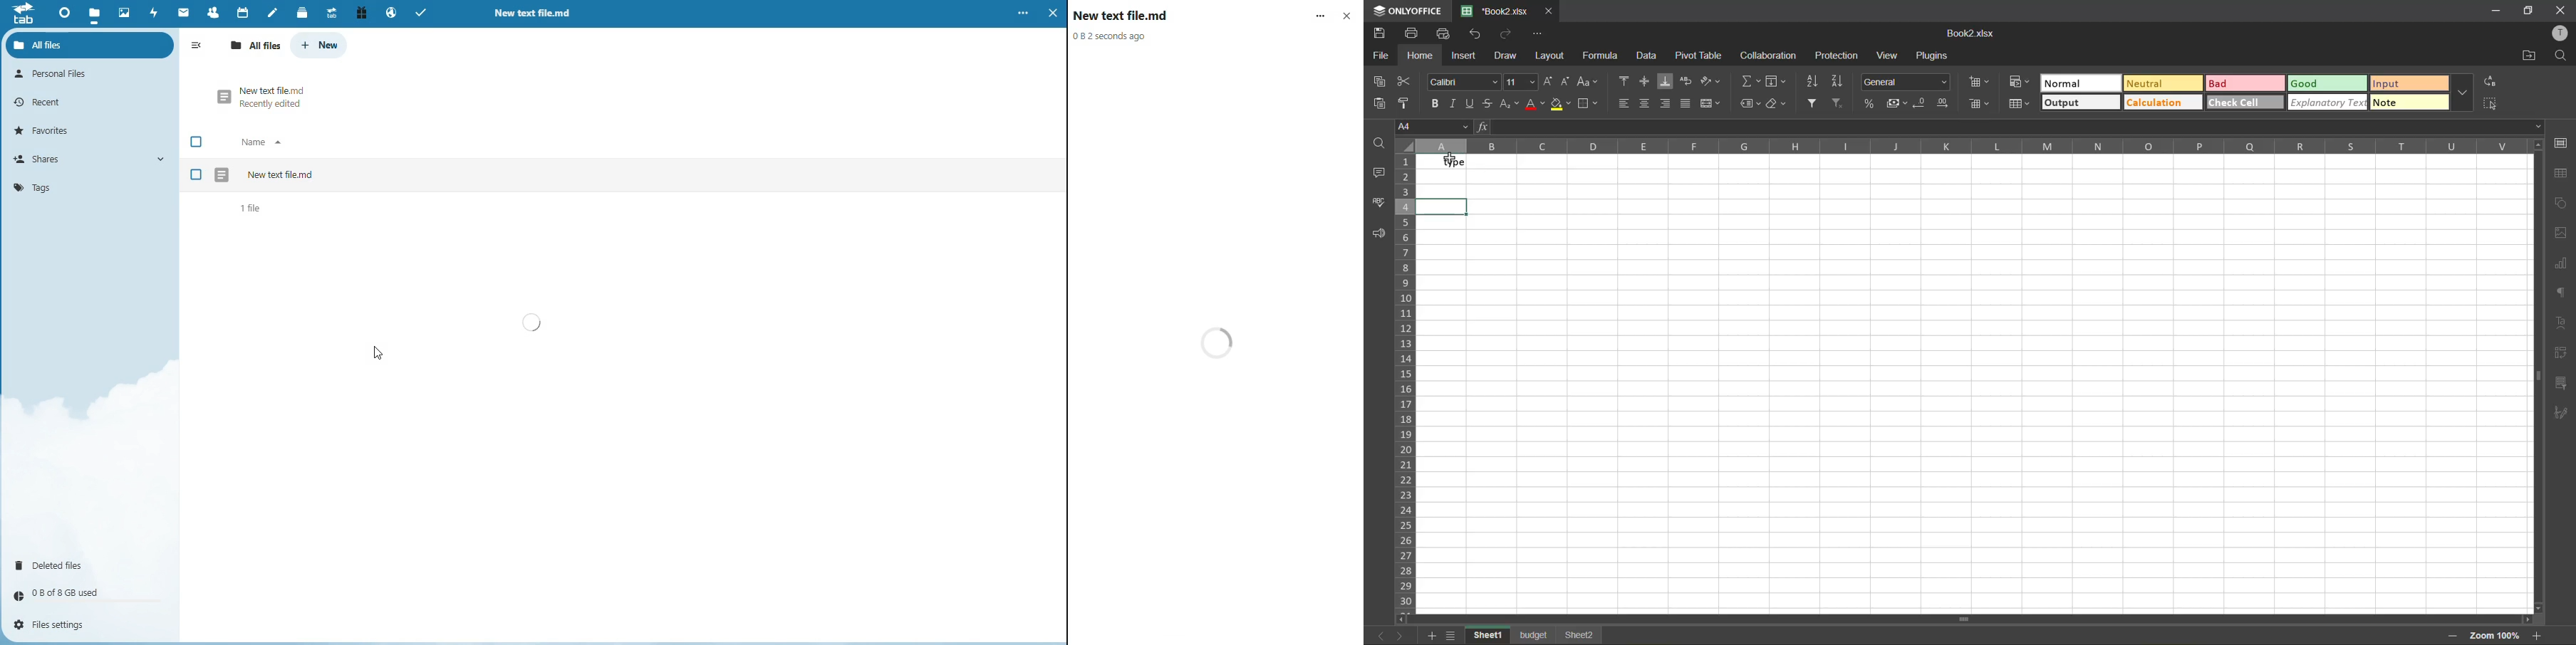 The image size is (2576, 672). What do you see at coordinates (1603, 57) in the screenshot?
I see `formula` at bounding box center [1603, 57].